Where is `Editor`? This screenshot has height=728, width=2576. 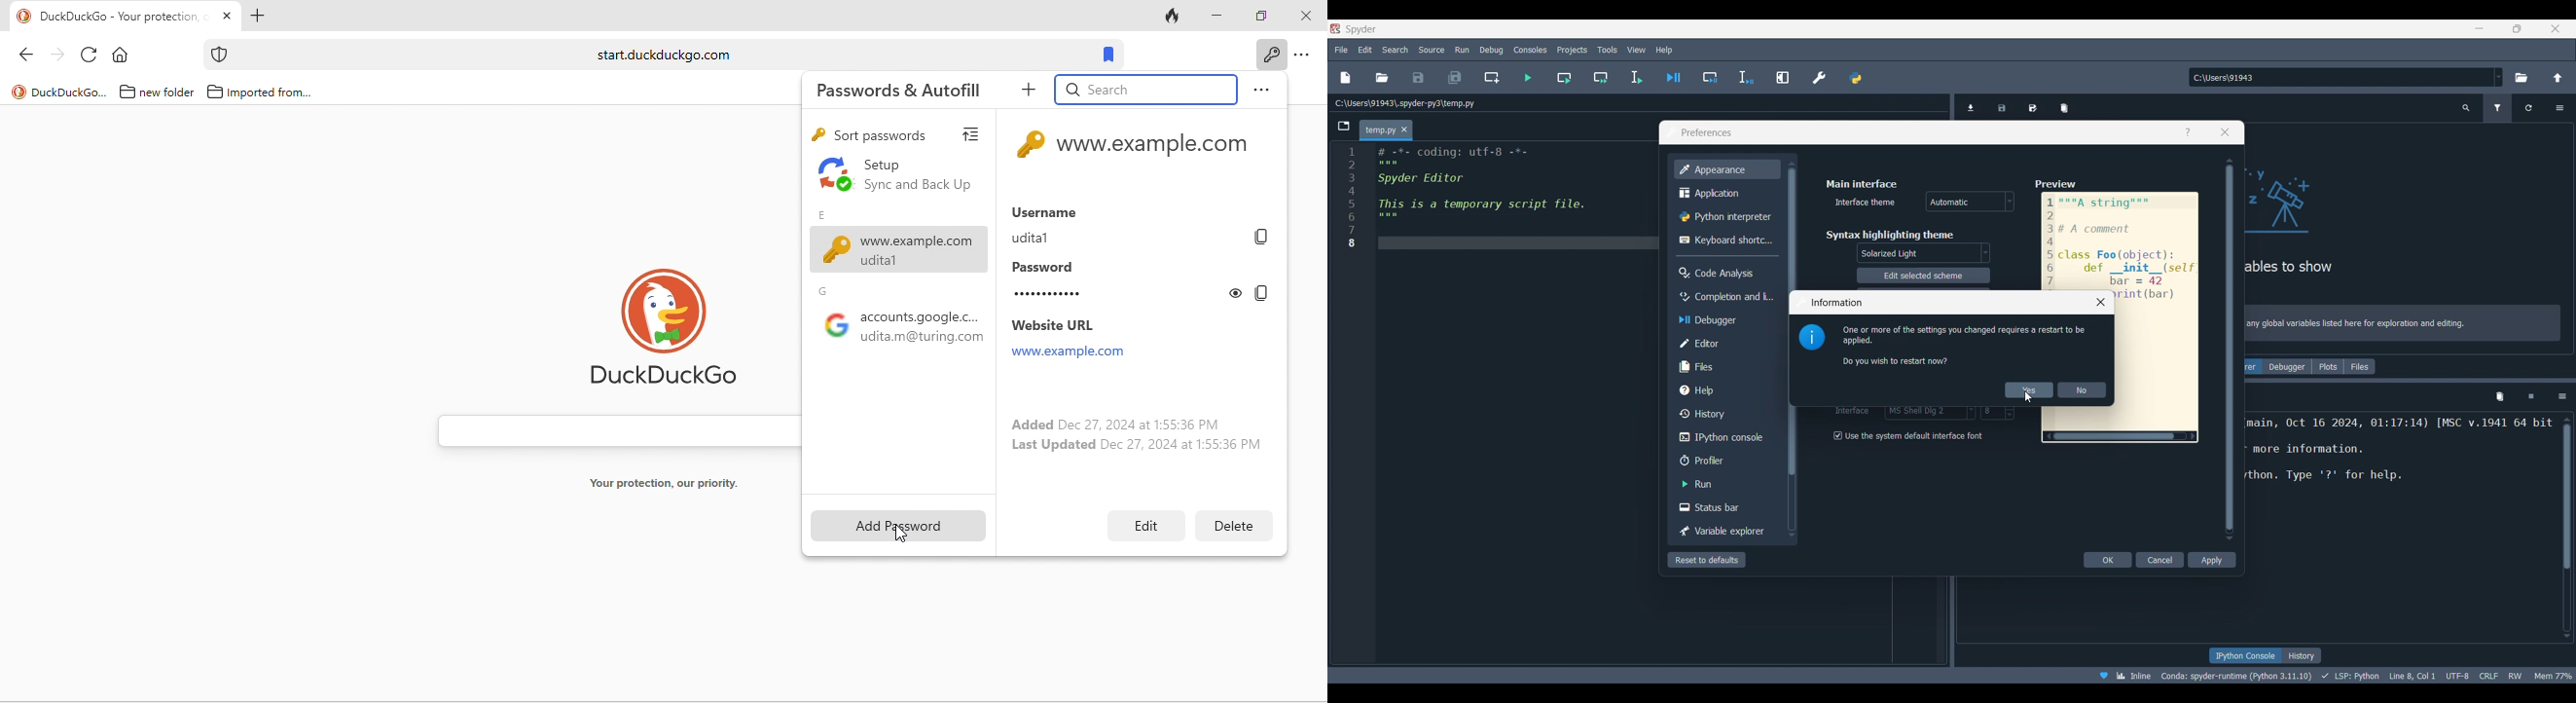 Editor is located at coordinates (1725, 344).